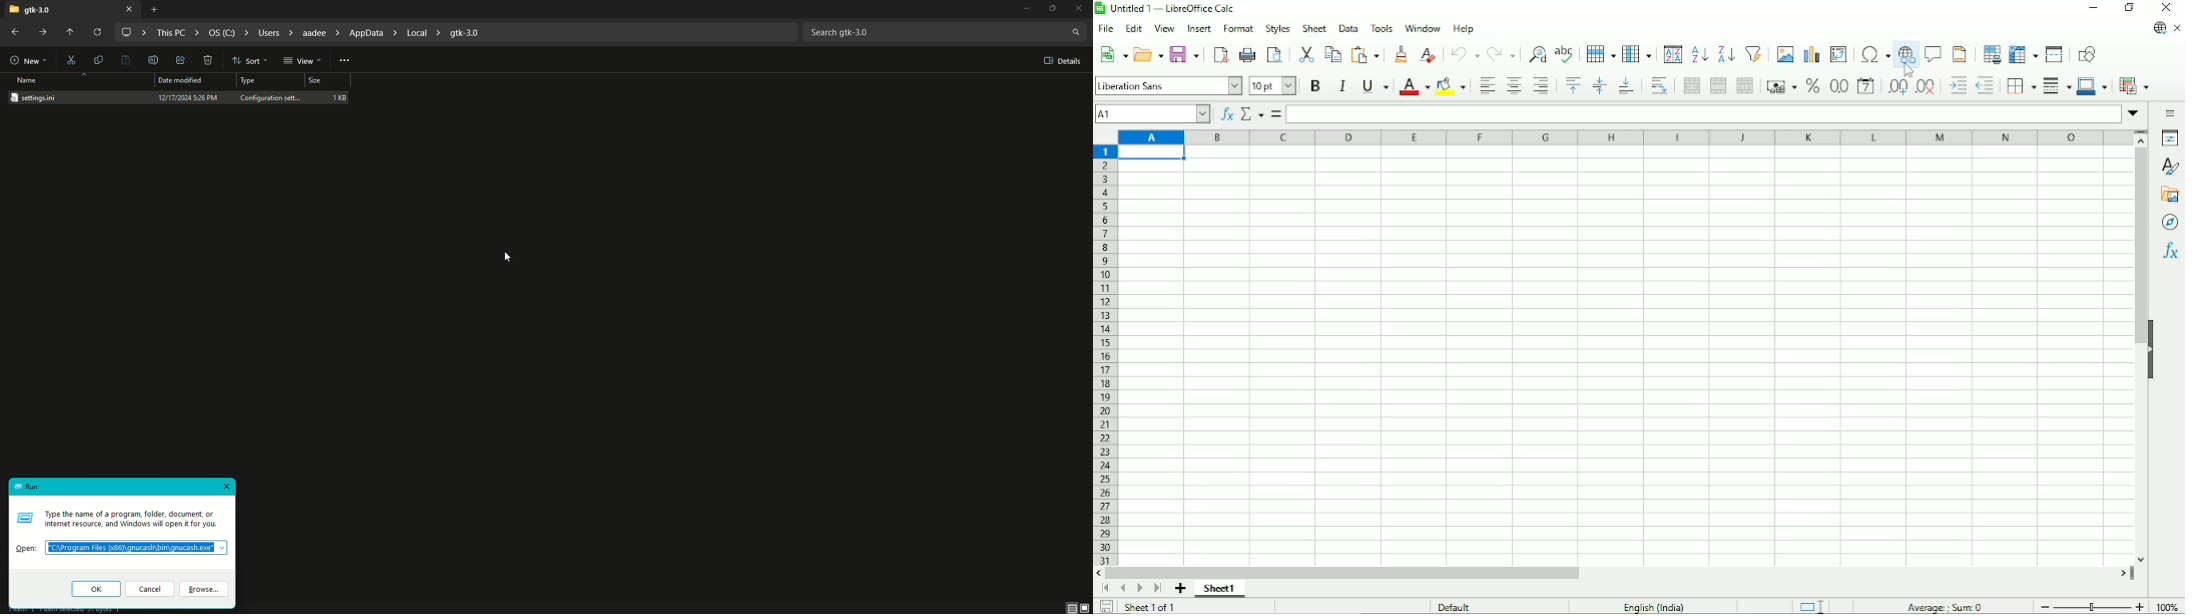 The image size is (2212, 616). Describe the element at coordinates (2167, 8) in the screenshot. I see `Close` at that location.